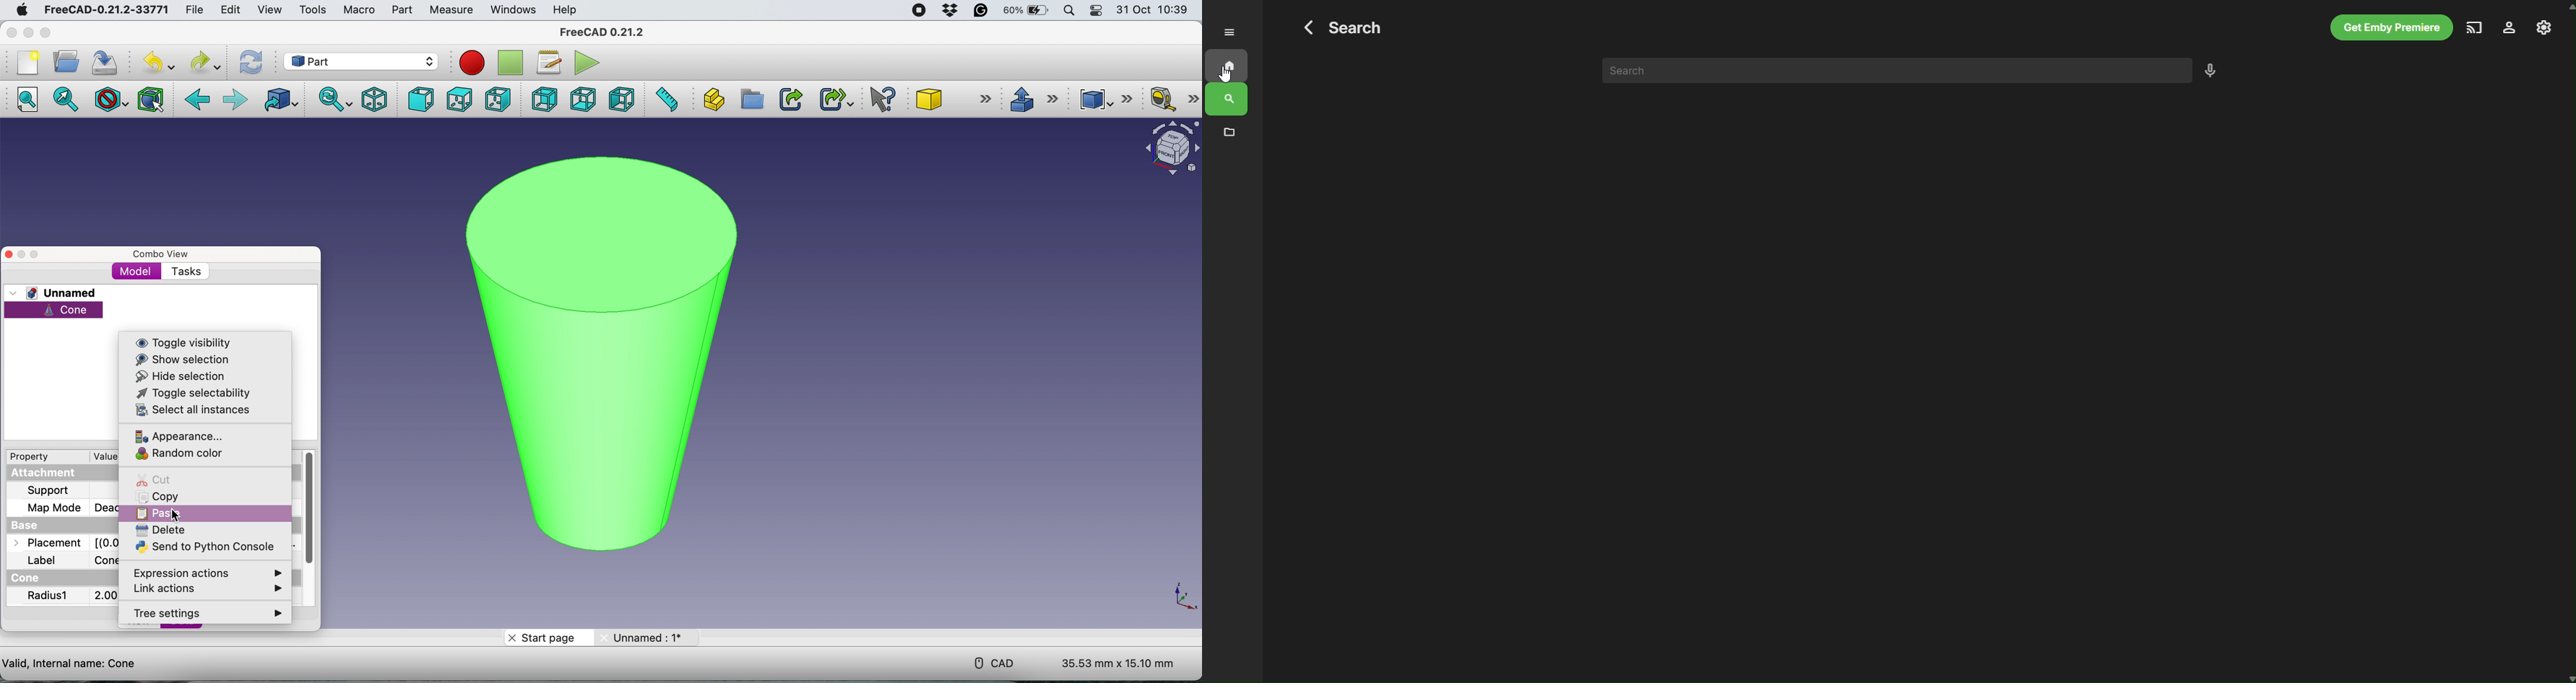 This screenshot has width=2576, height=700. What do you see at coordinates (2476, 27) in the screenshot?
I see `Broadcast` at bounding box center [2476, 27].